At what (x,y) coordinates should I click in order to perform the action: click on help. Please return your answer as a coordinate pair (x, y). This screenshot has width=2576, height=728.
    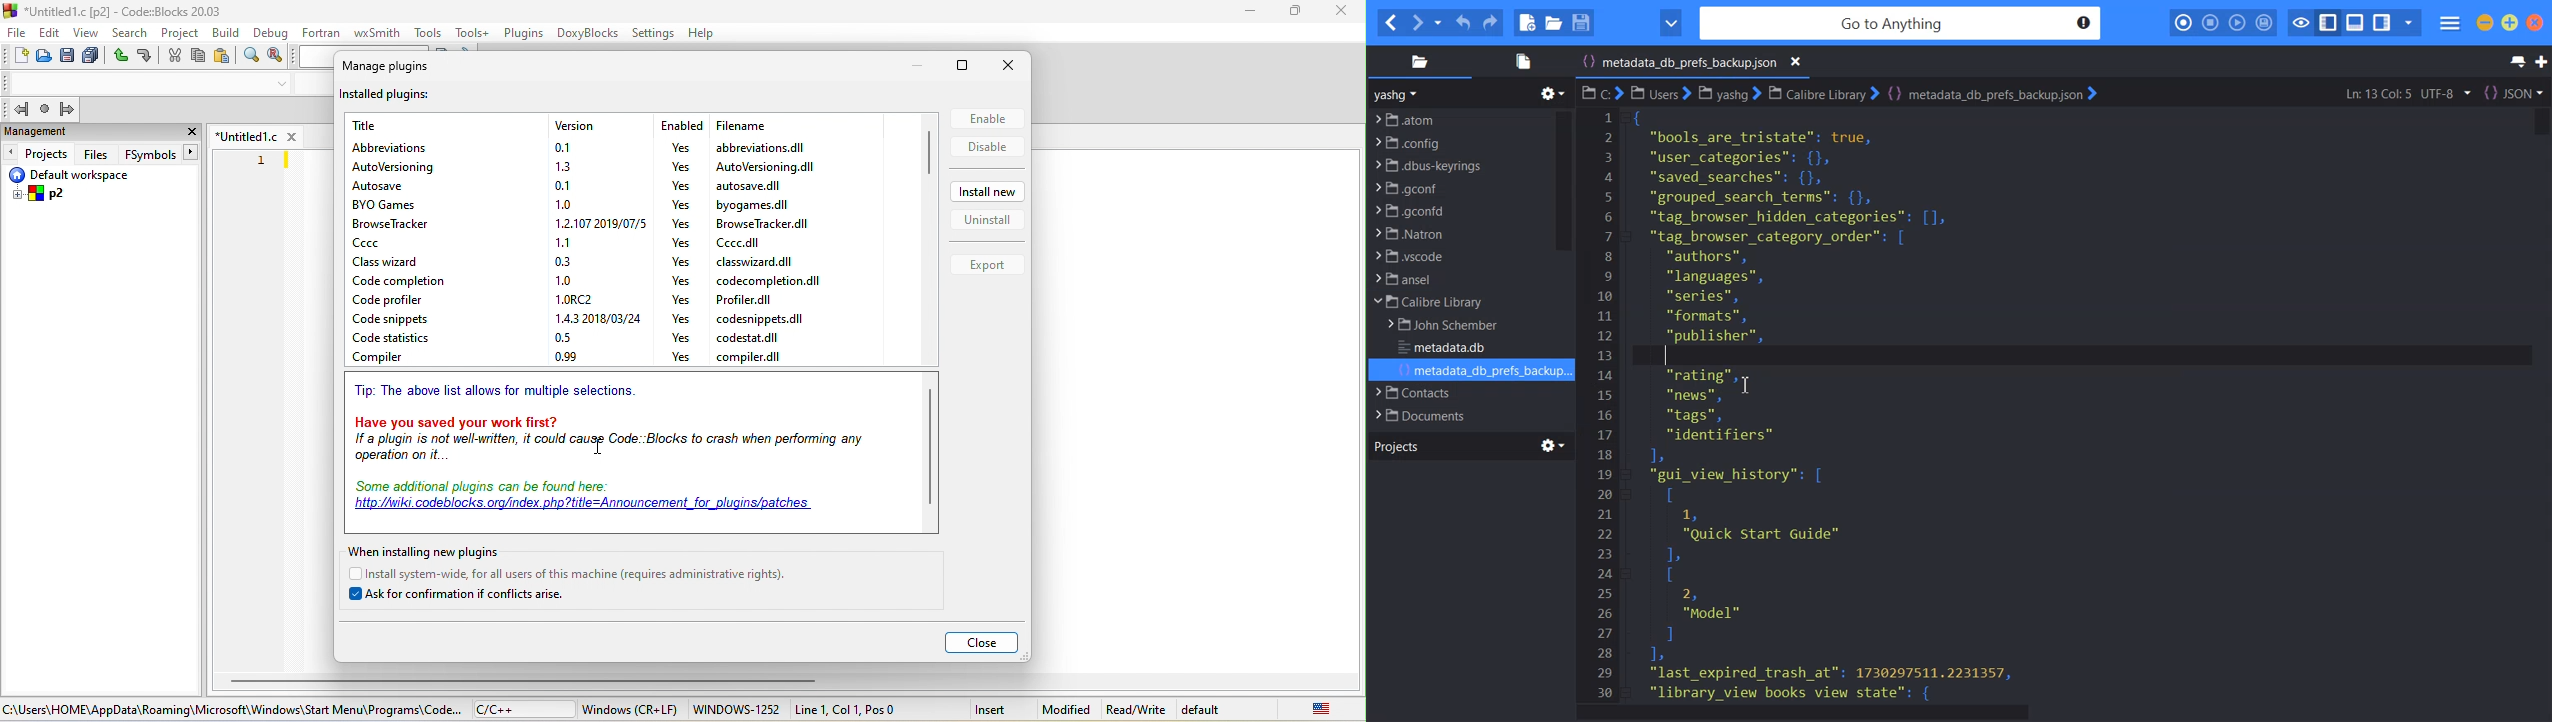
    Looking at the image, I should click on (701, 32).